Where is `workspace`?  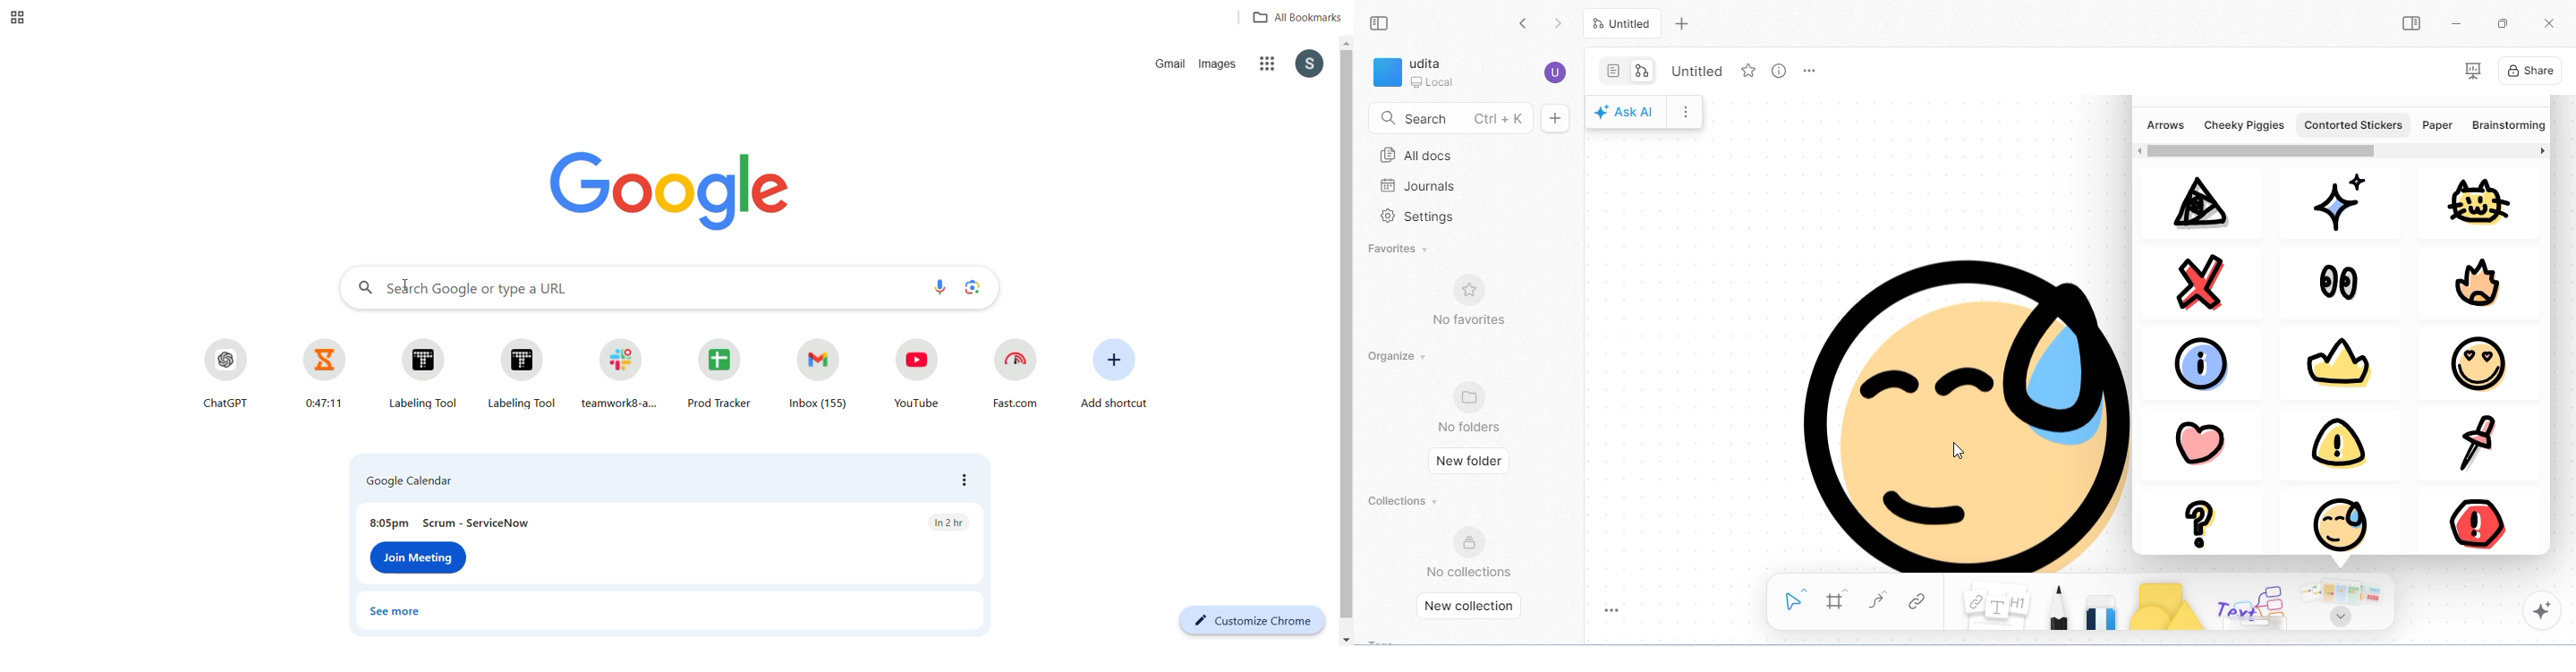
workspace is located at coordinates (1416, 72).